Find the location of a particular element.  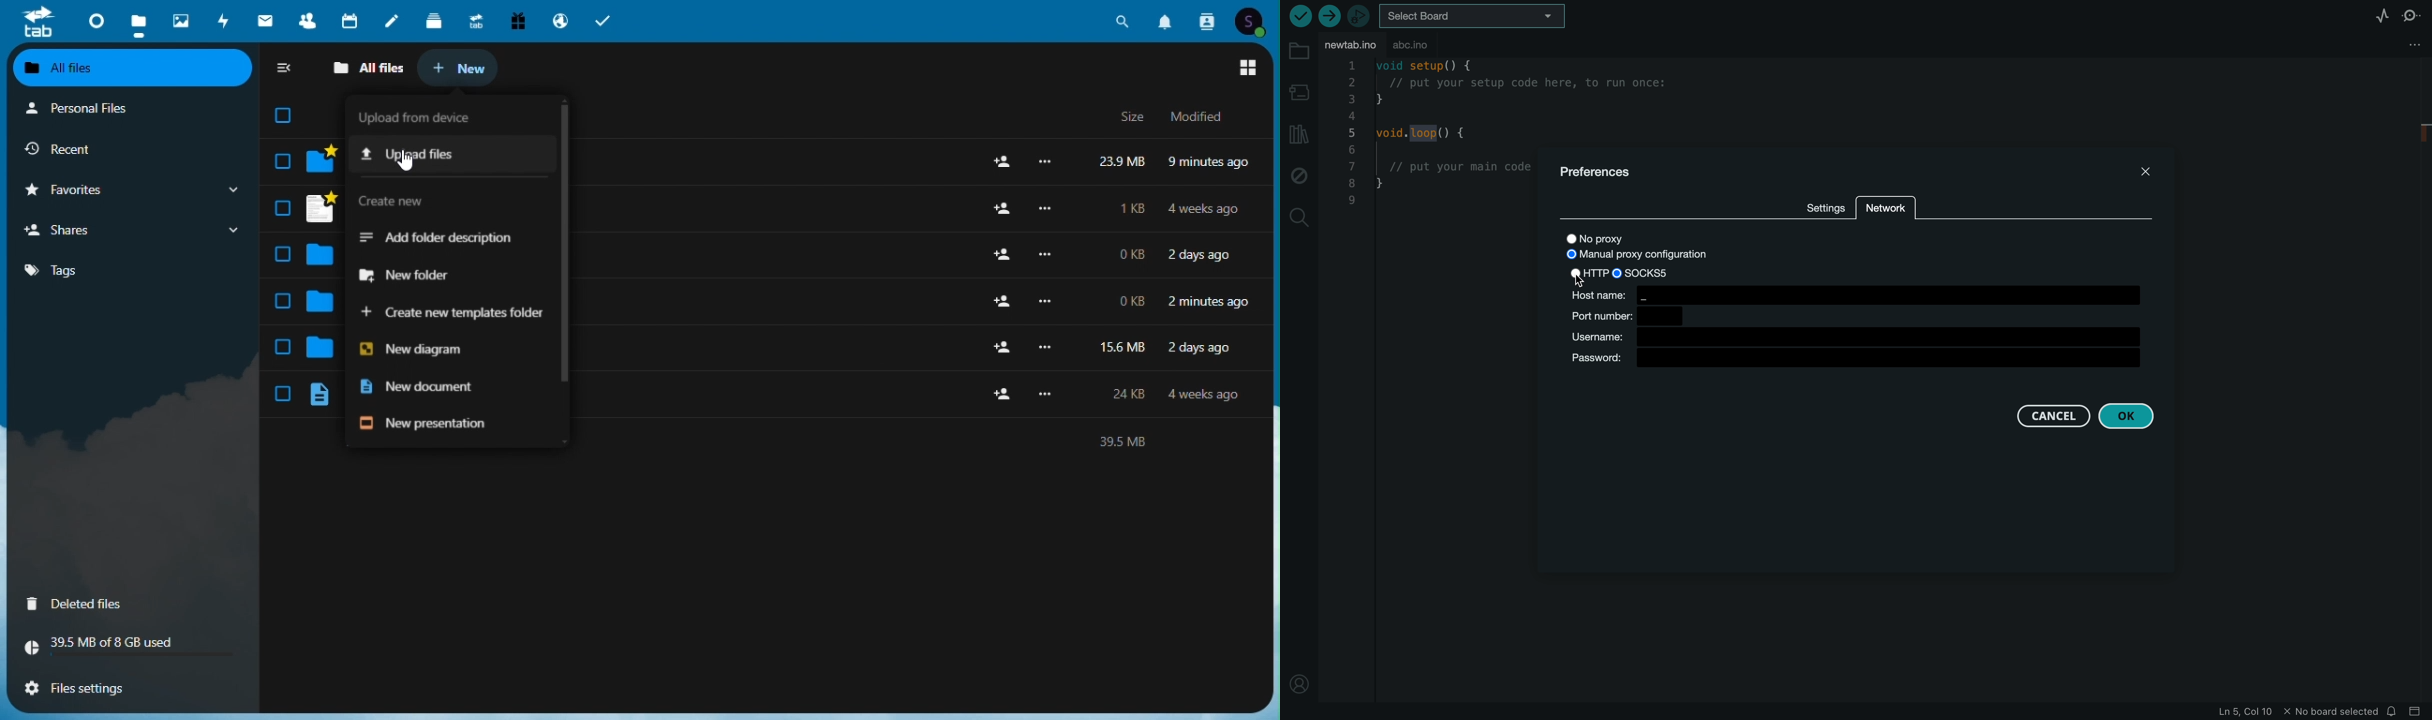

mail is located at coordinates (264, 19).